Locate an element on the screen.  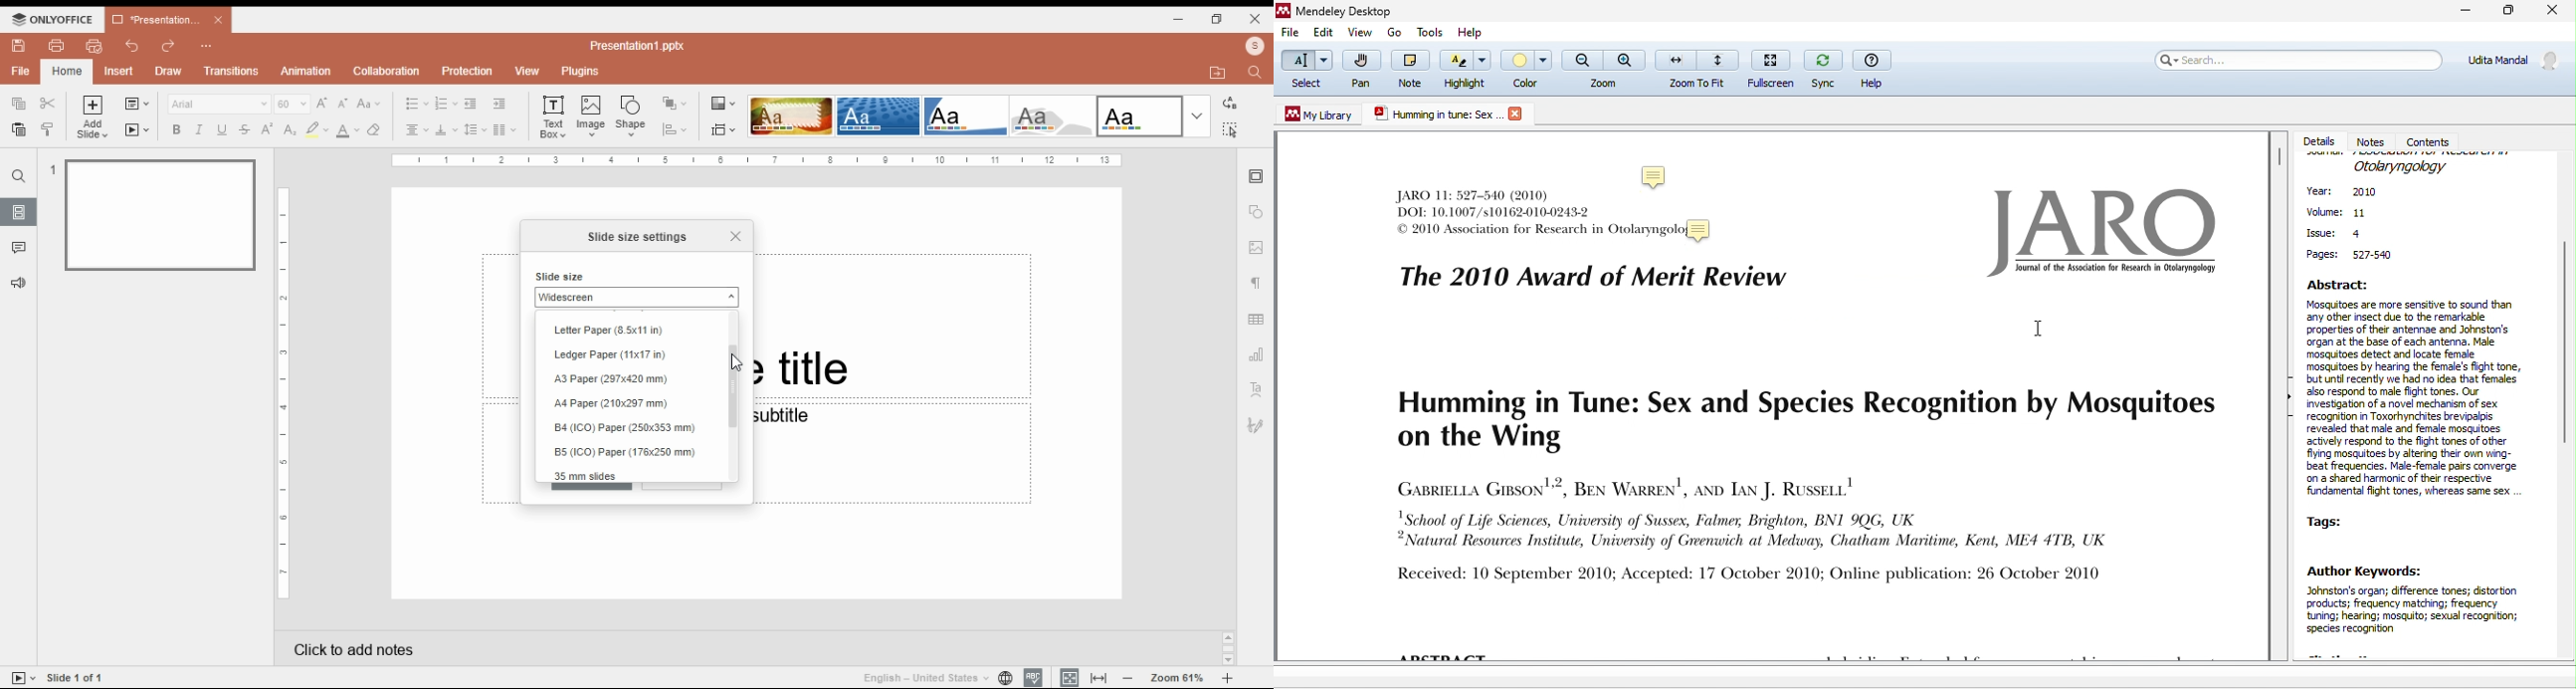
note is located at coordinates (1407, 68).